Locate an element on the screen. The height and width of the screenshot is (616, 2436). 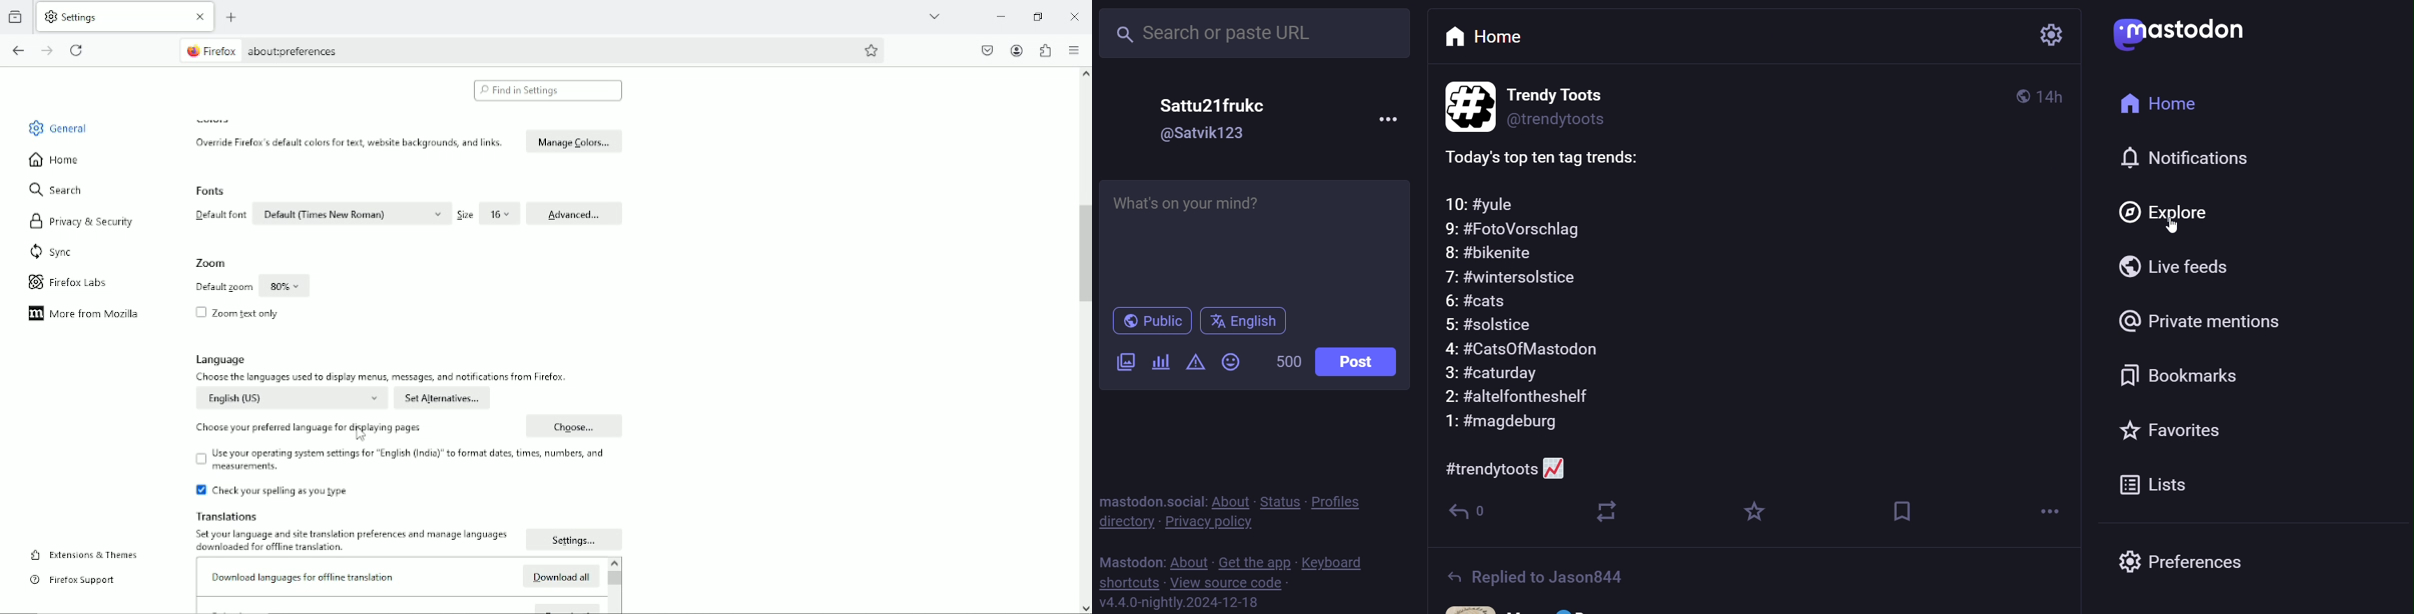
cursor is located at coordinates (2171, 225).